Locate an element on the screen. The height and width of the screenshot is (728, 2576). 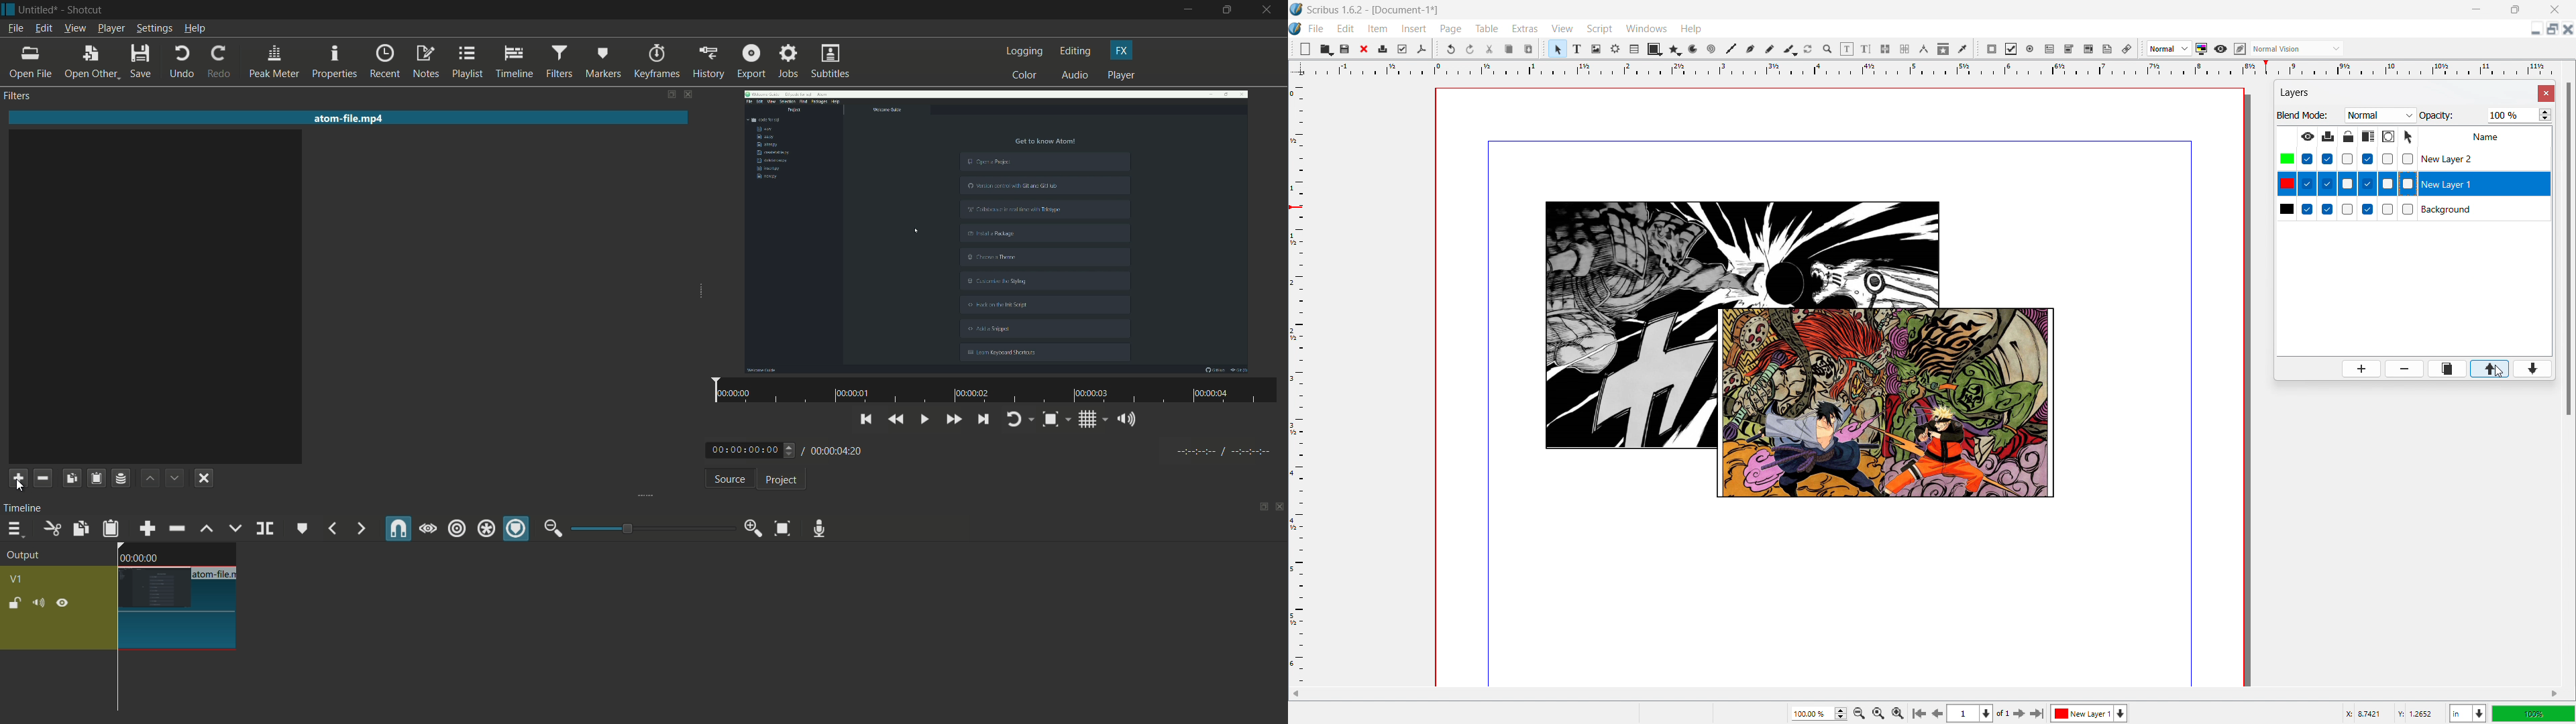
polygon is located at coordinates (1675, 49).